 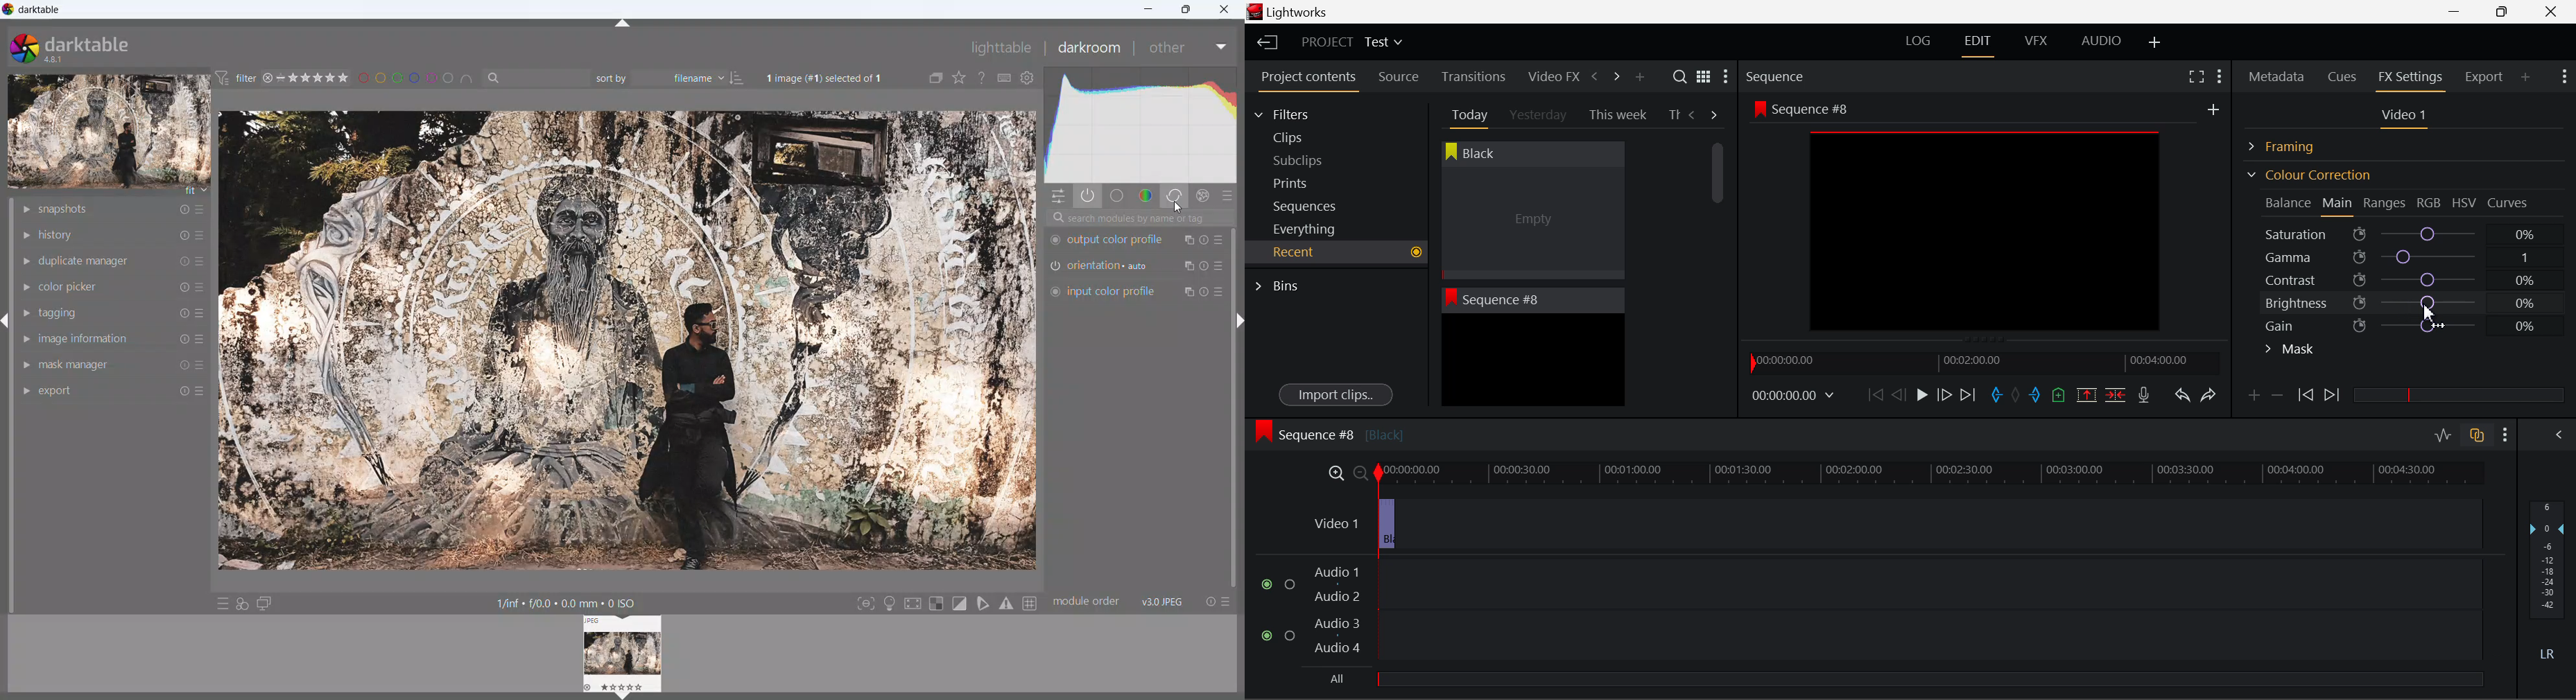 What do you see at coordinates (69, 287) in the screenshot?
I see `color picker` at bounding box center [69, 287].